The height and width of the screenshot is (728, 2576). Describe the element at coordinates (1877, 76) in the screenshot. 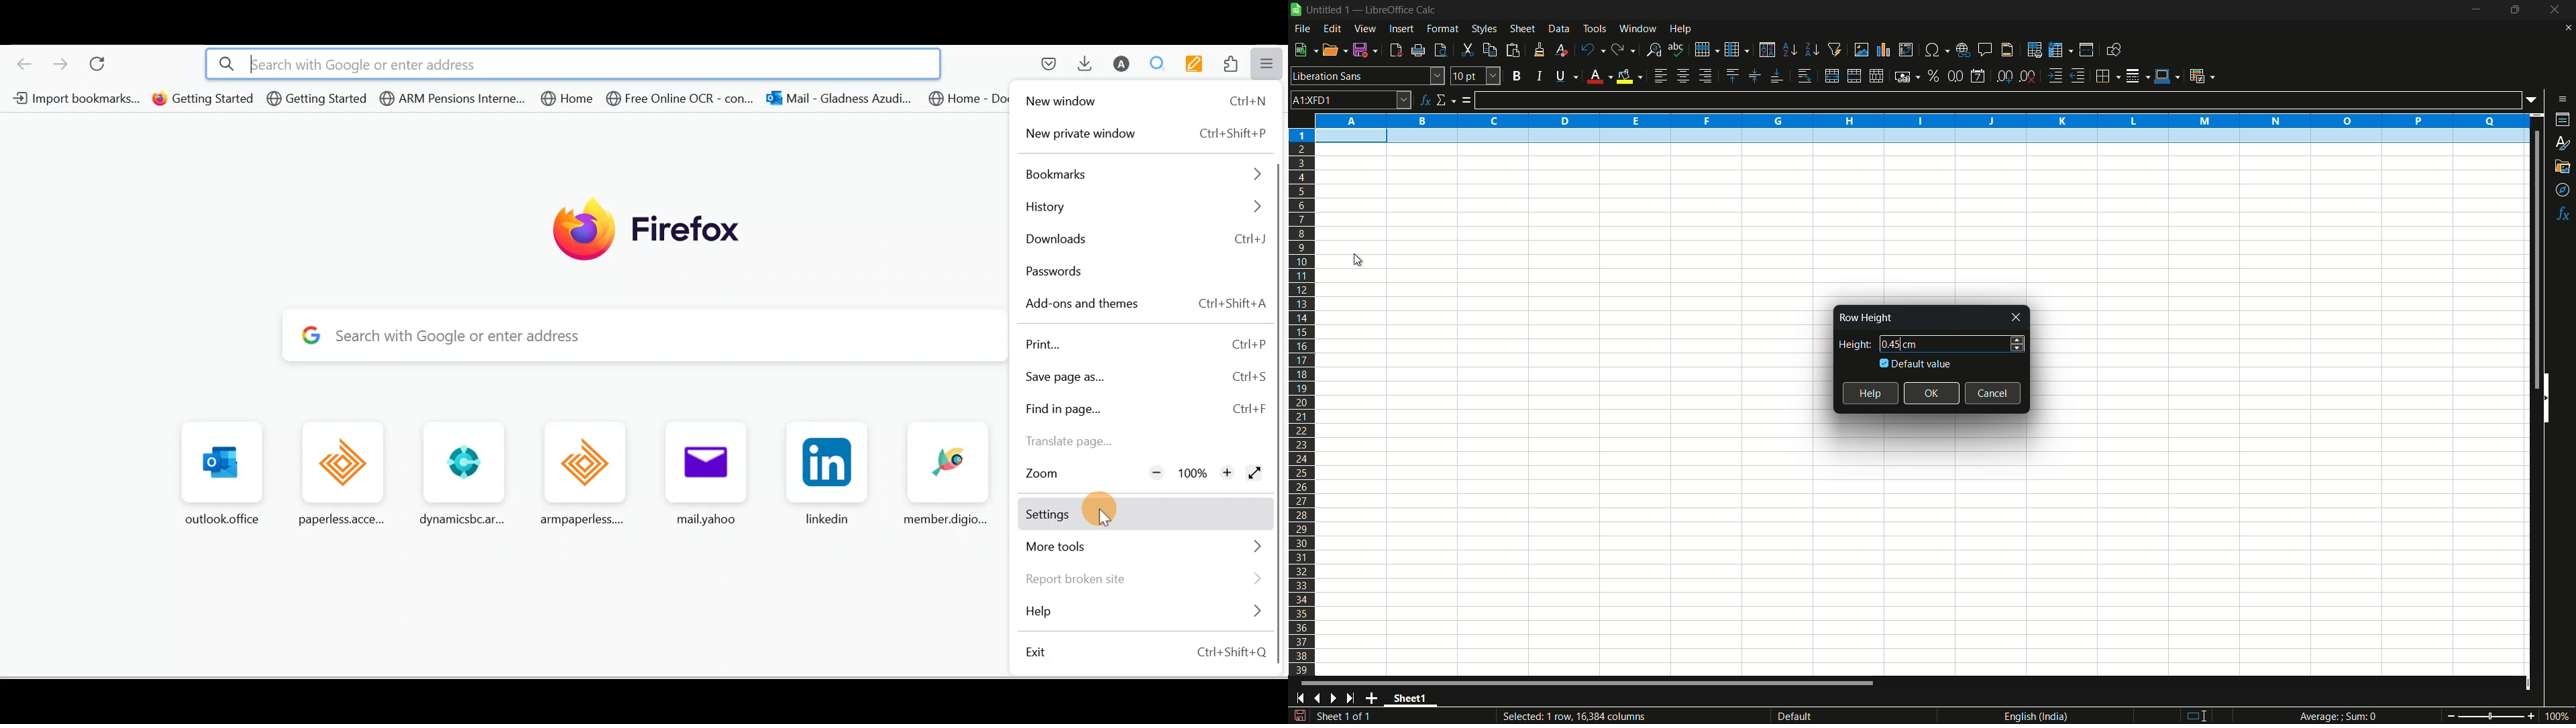

I see `unmerge cells` at that location.